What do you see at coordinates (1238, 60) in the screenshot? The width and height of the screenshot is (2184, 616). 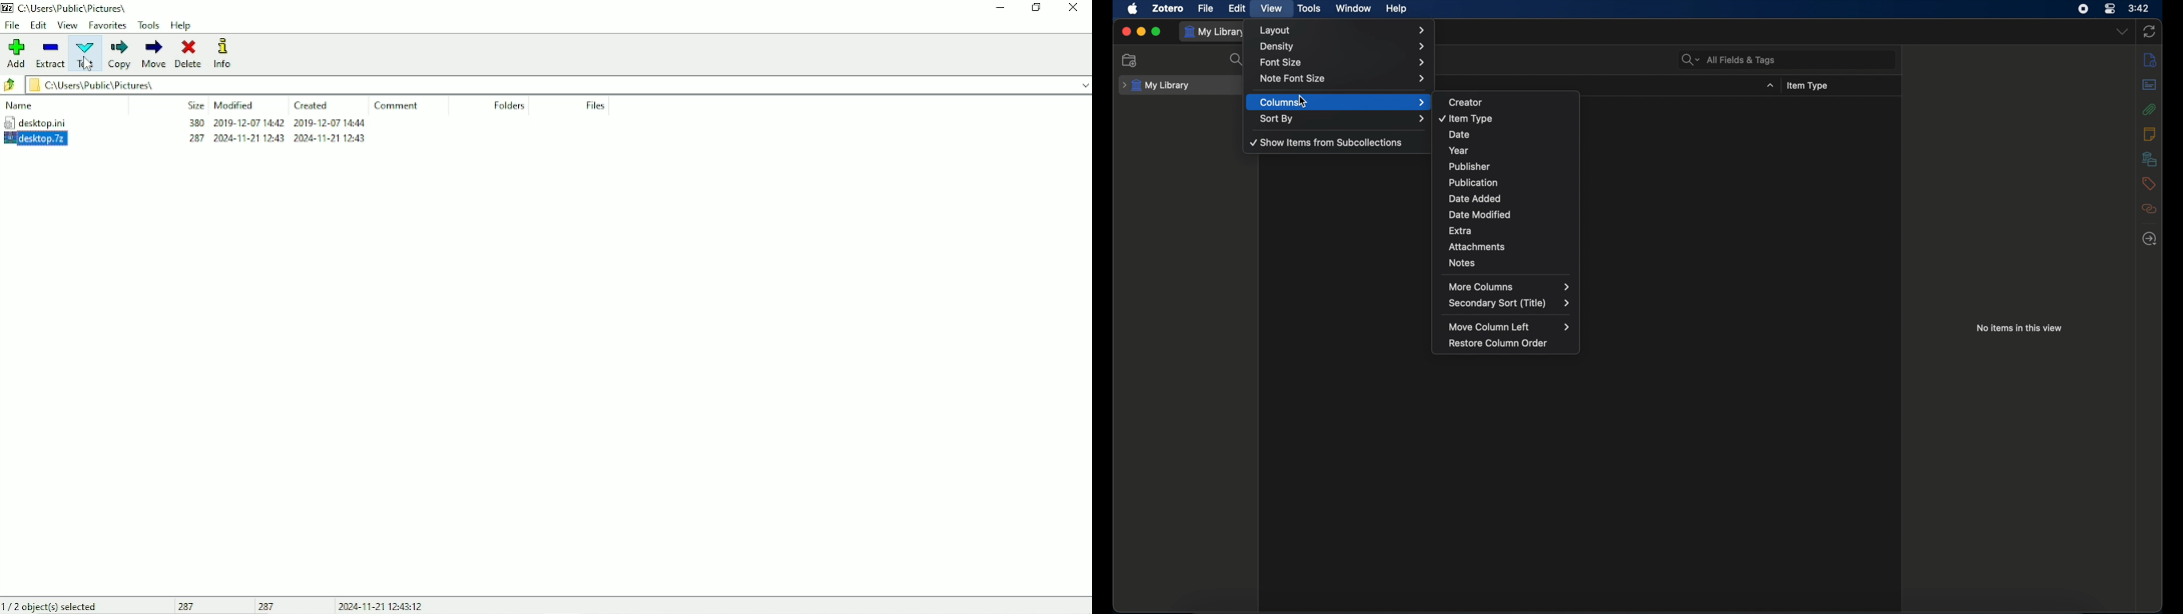 I see `search` at bounding box center [1238, 60].